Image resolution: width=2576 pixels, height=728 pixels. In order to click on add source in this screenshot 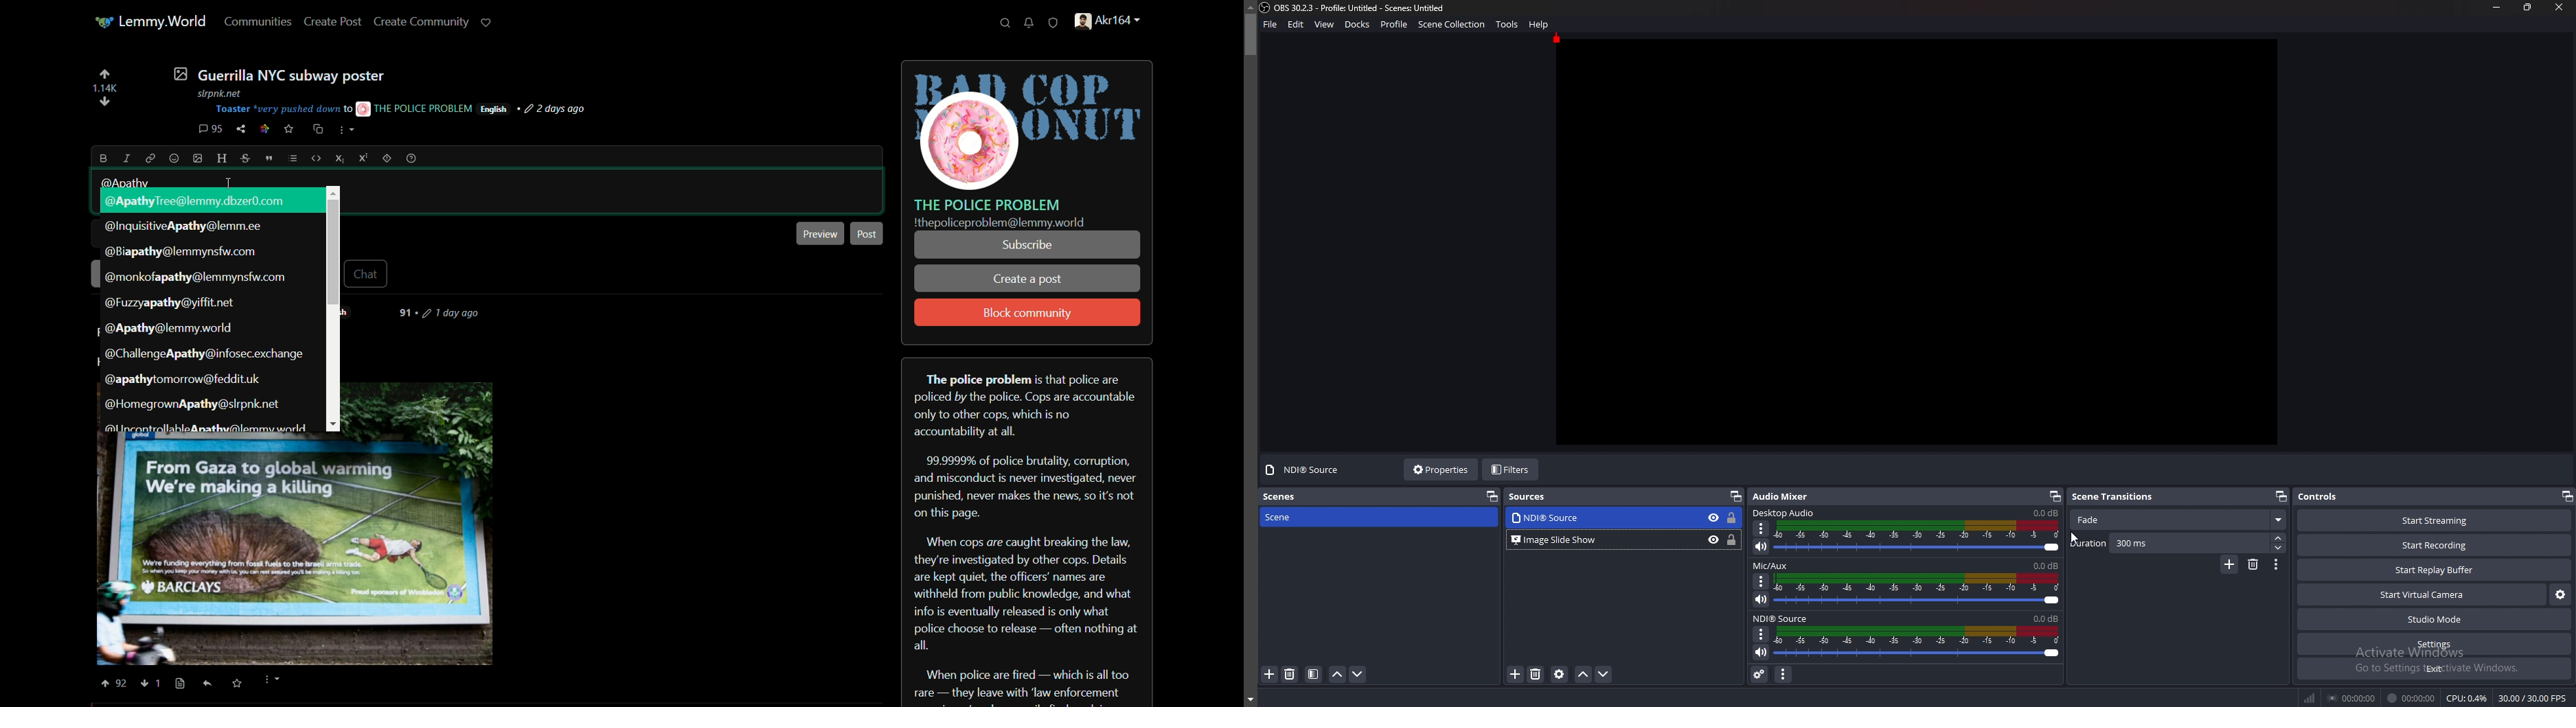, I will do `click(1516, 673)`.